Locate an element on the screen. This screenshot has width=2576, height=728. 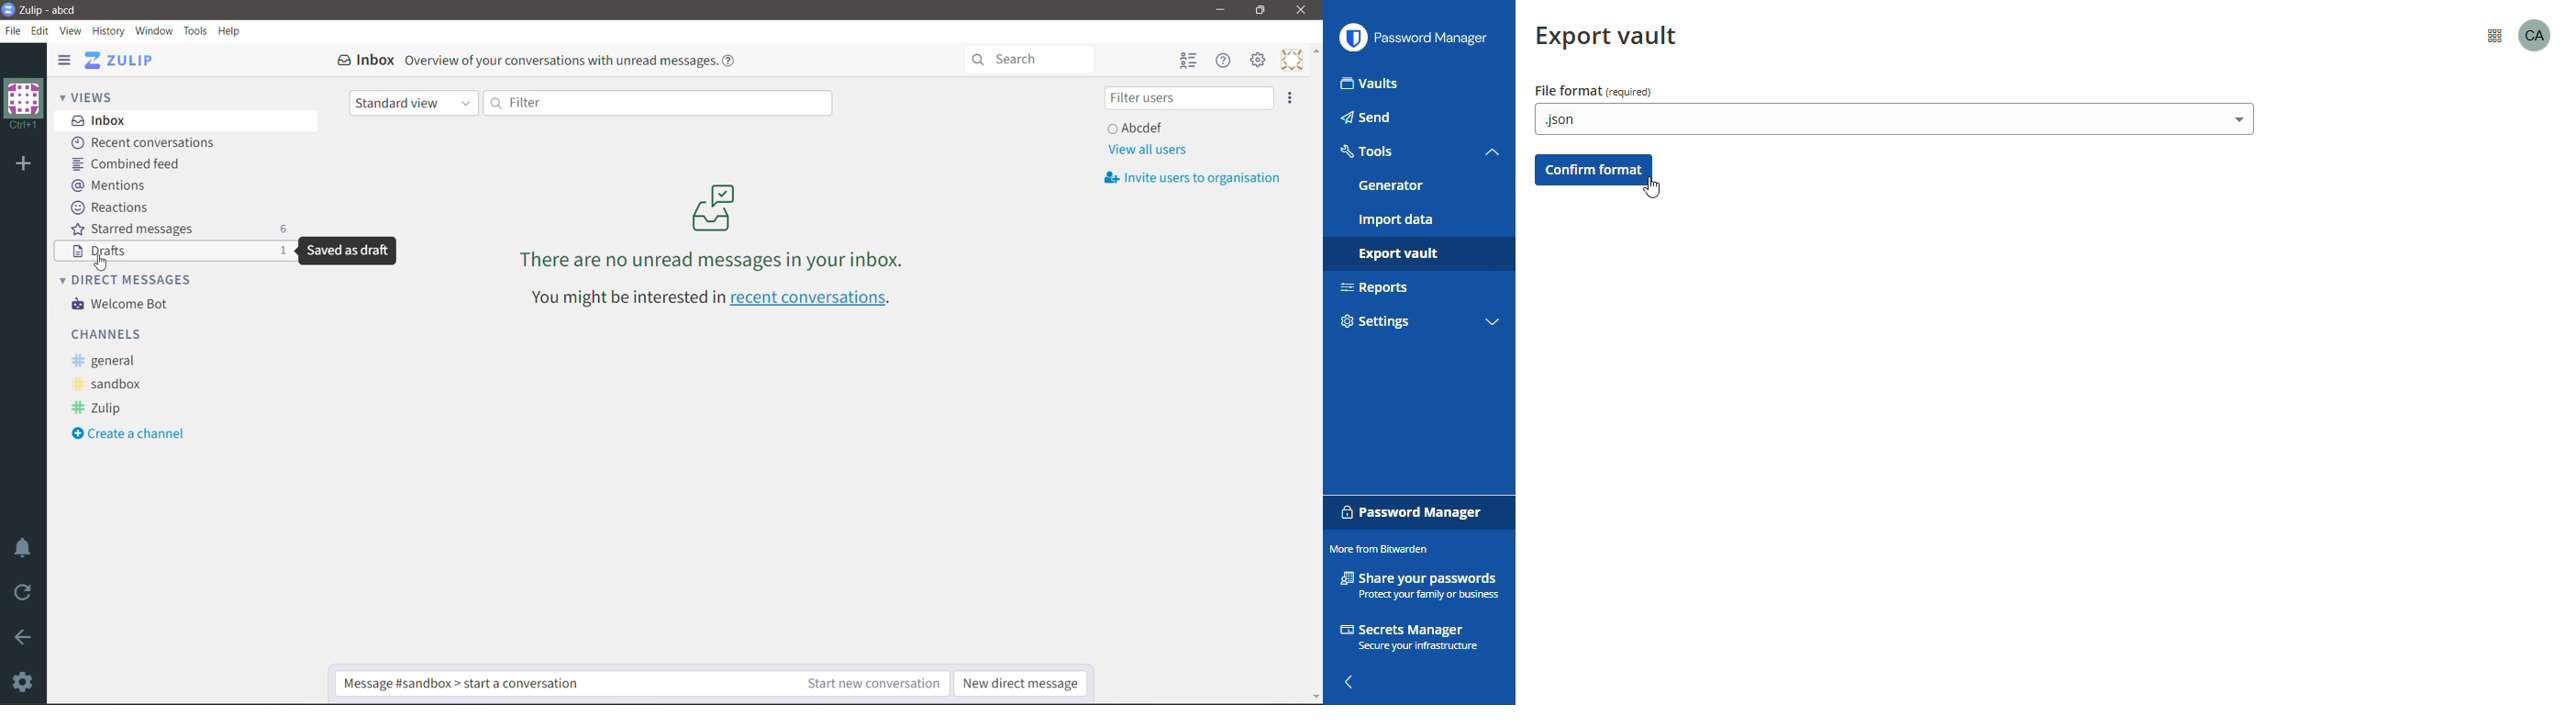
hide is located at coordinates (1350, 681).